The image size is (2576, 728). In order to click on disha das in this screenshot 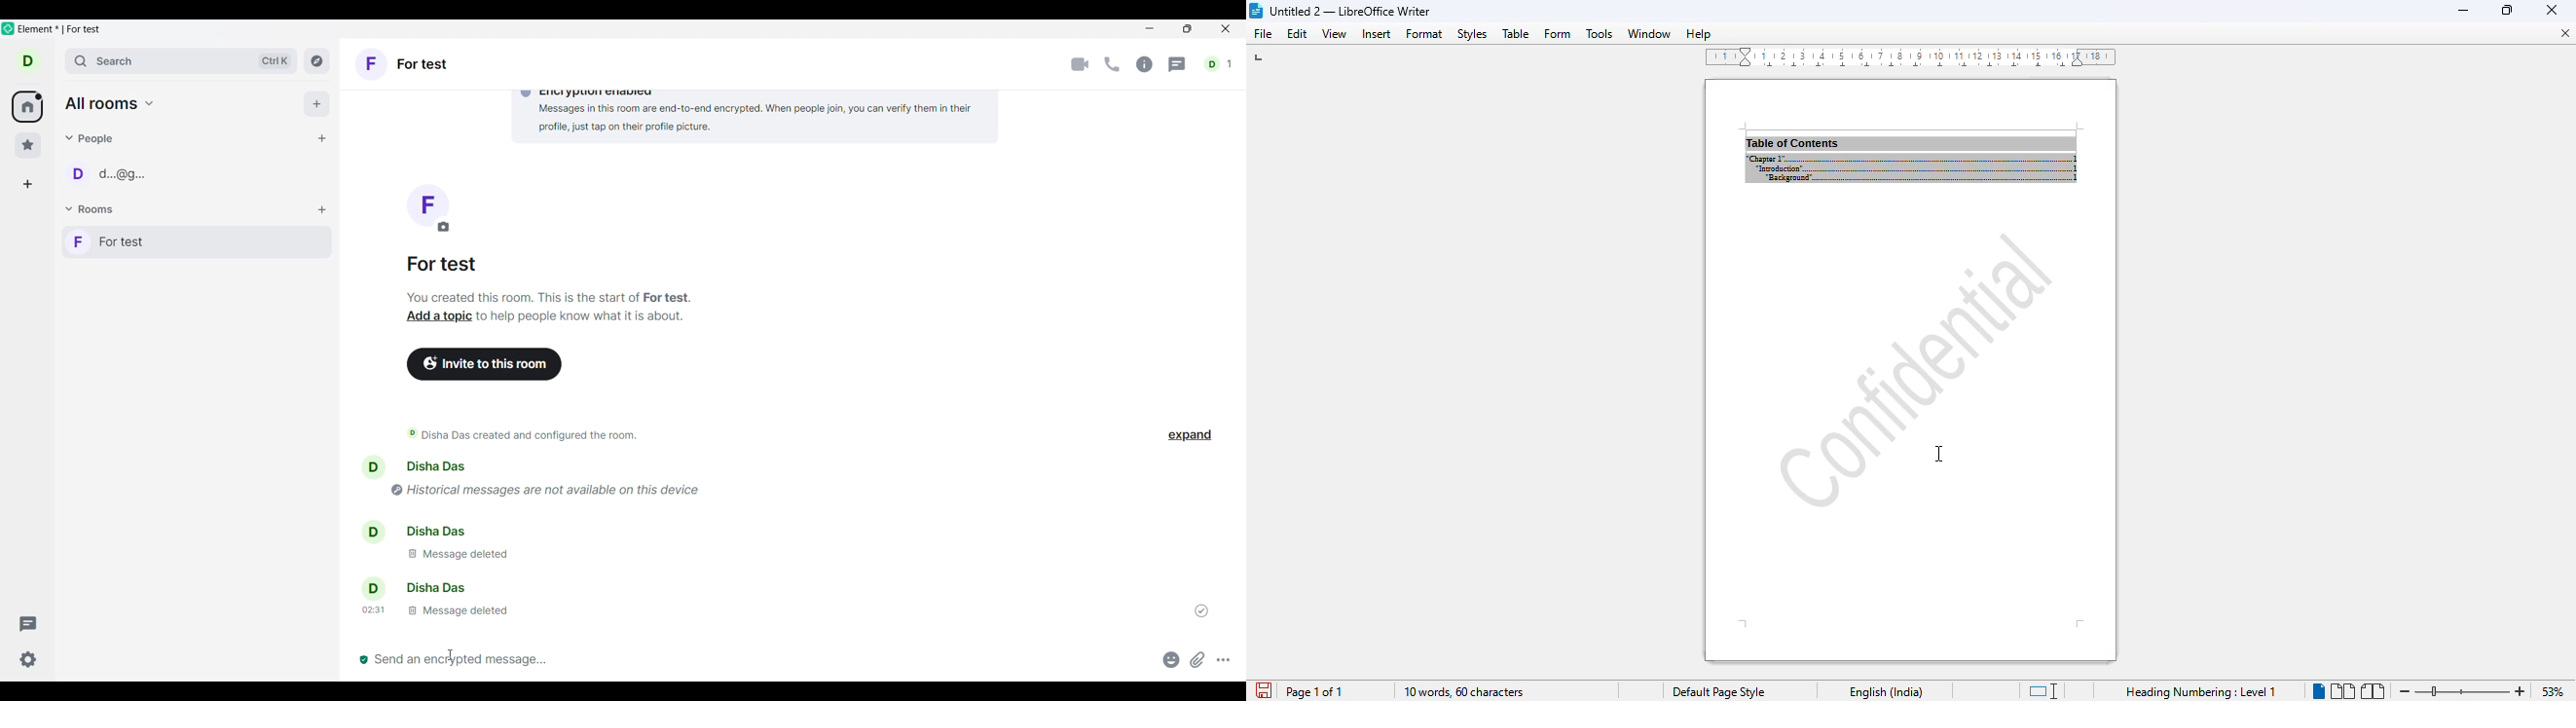, I will do `click(417, 588)`.